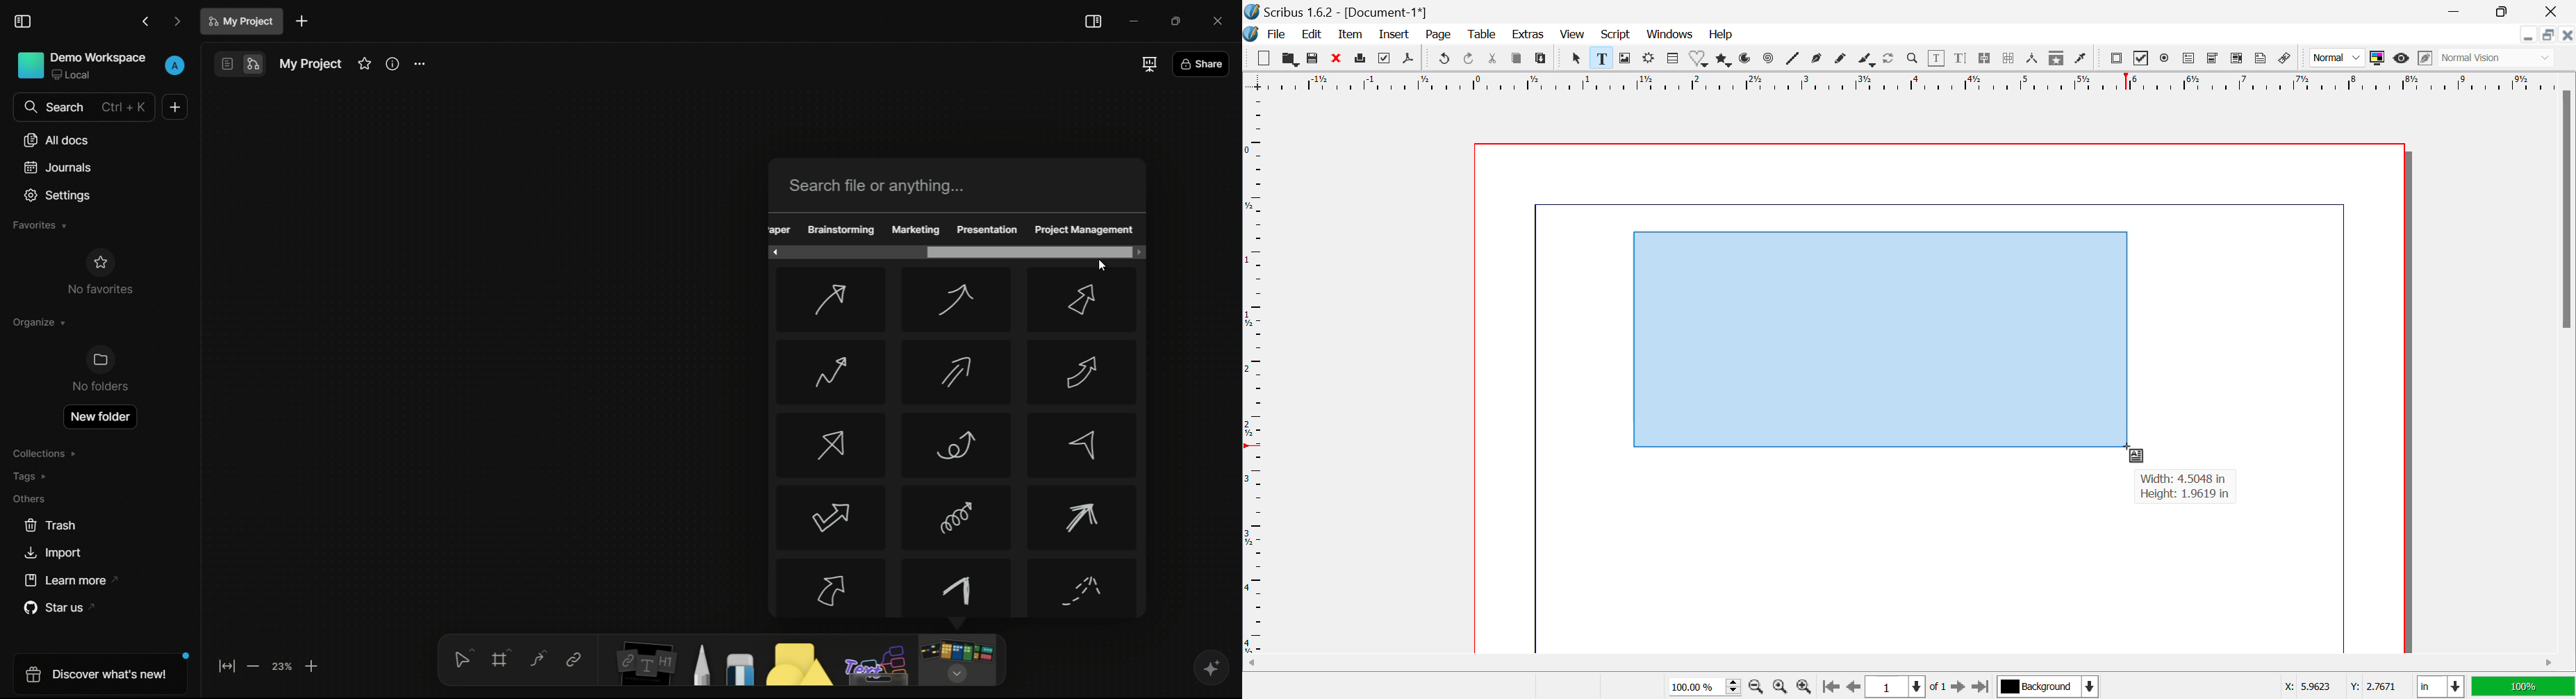 The width and height of the screenshot is (2576, 700). I want to click on Text Frame, so click(1602, 60).